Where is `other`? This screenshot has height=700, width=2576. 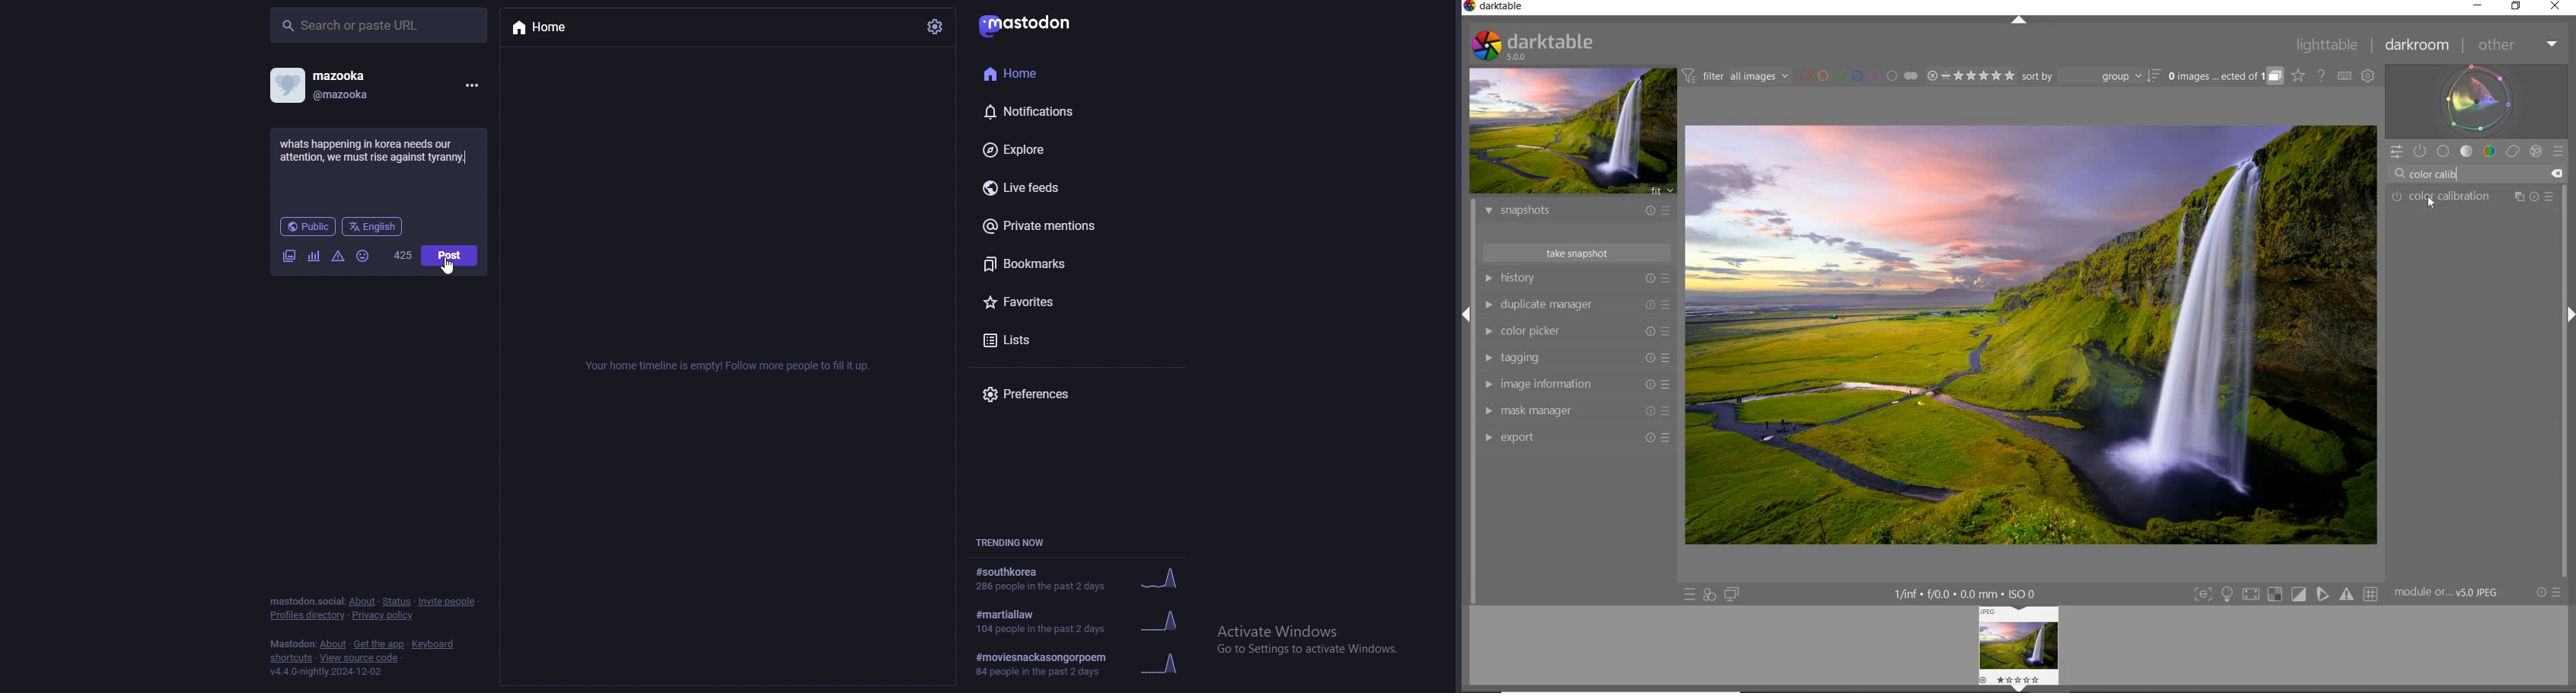 other is located at coordinates (2515, 44).